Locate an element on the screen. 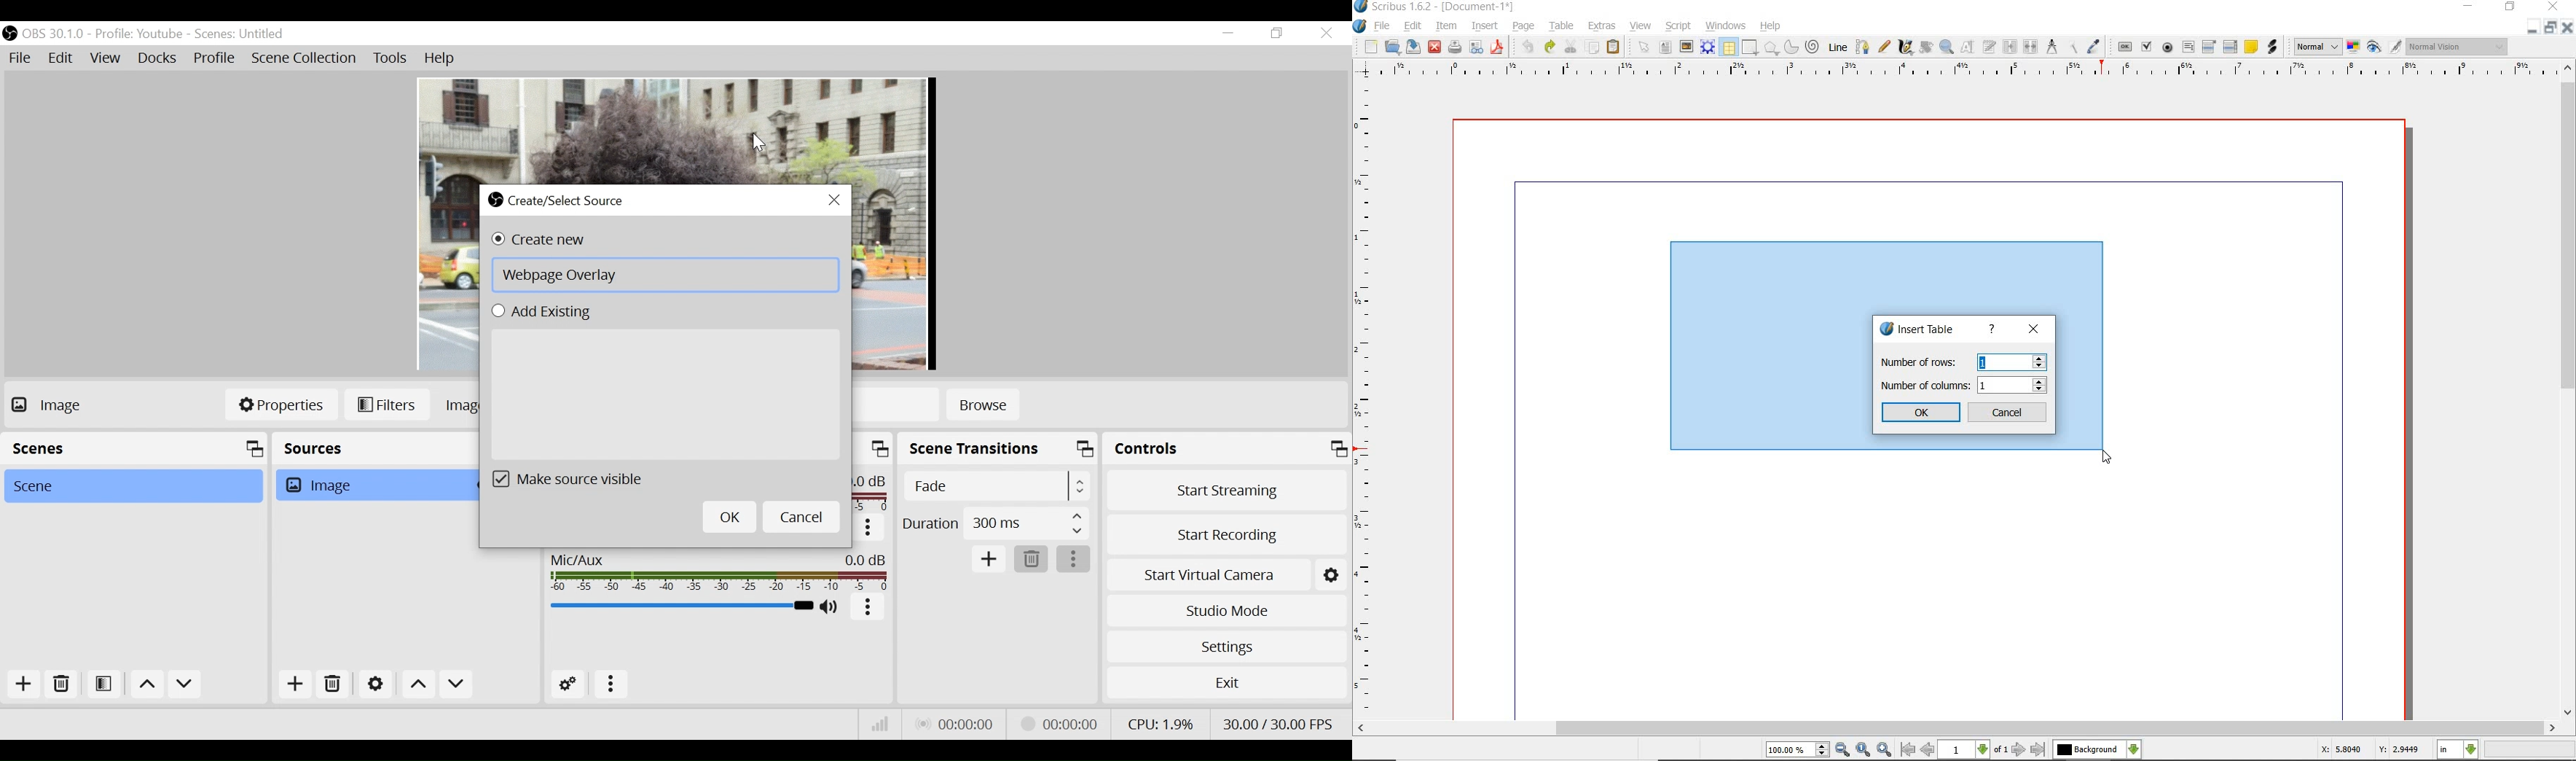 This screenshot has width=2576, height=784. link text frames is located at coordinates (2011, 47).